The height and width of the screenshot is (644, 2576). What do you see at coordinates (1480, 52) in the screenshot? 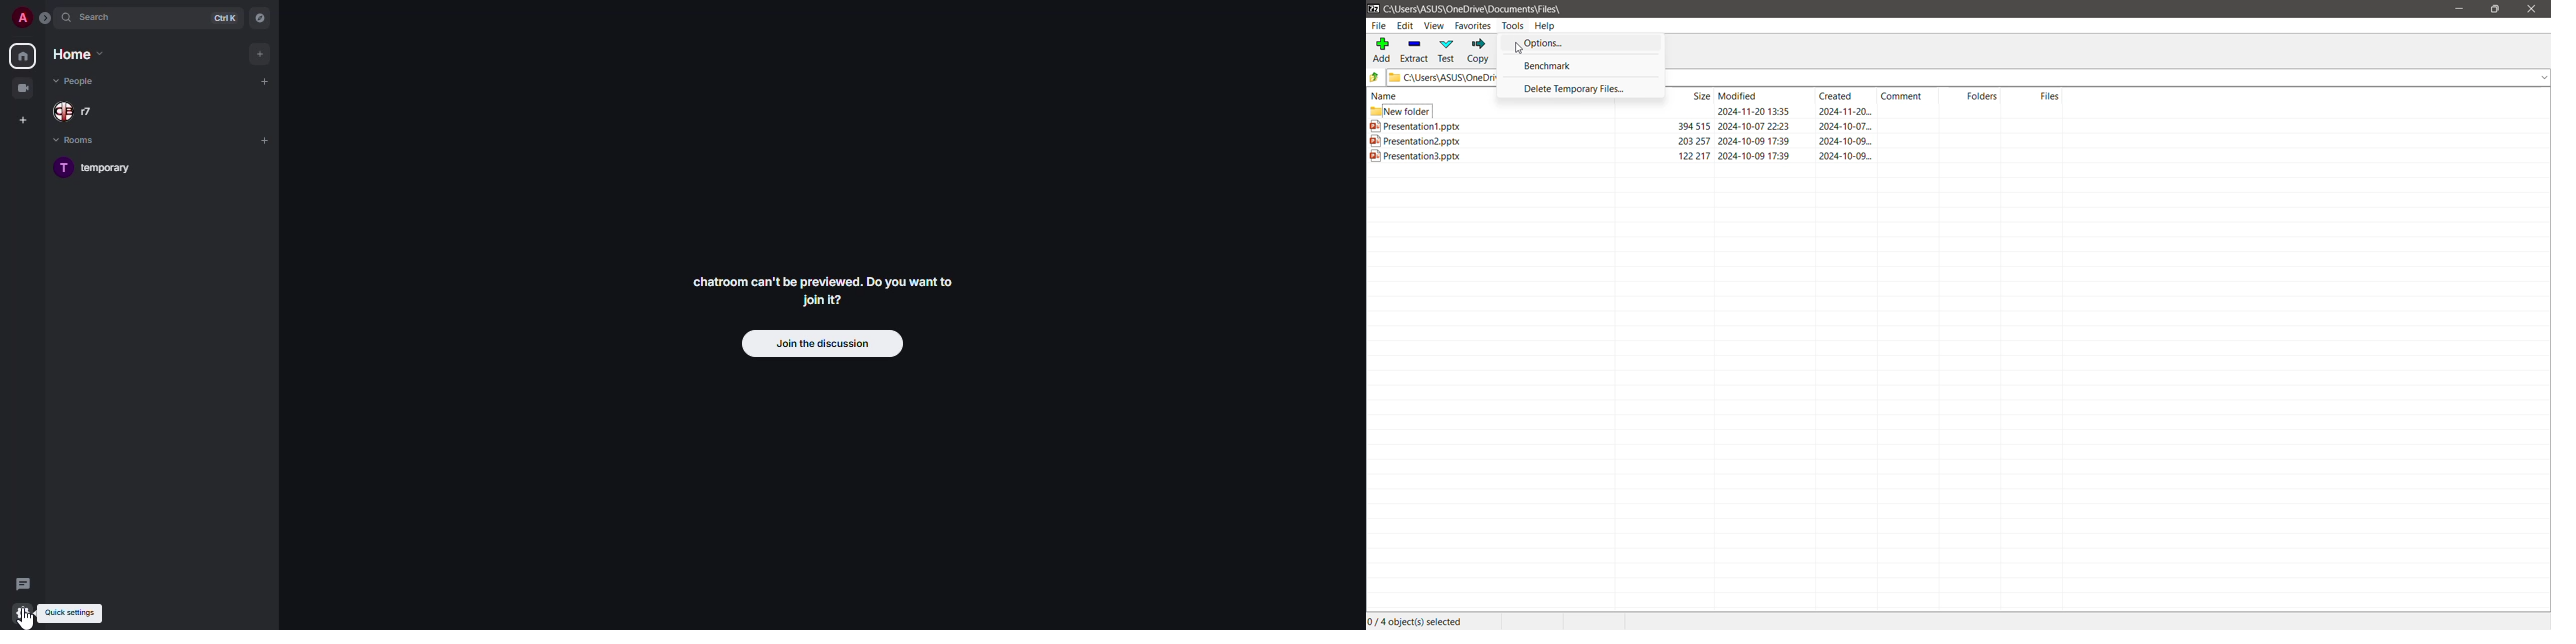
I see `Copy` at bounding box center [1480, 52].